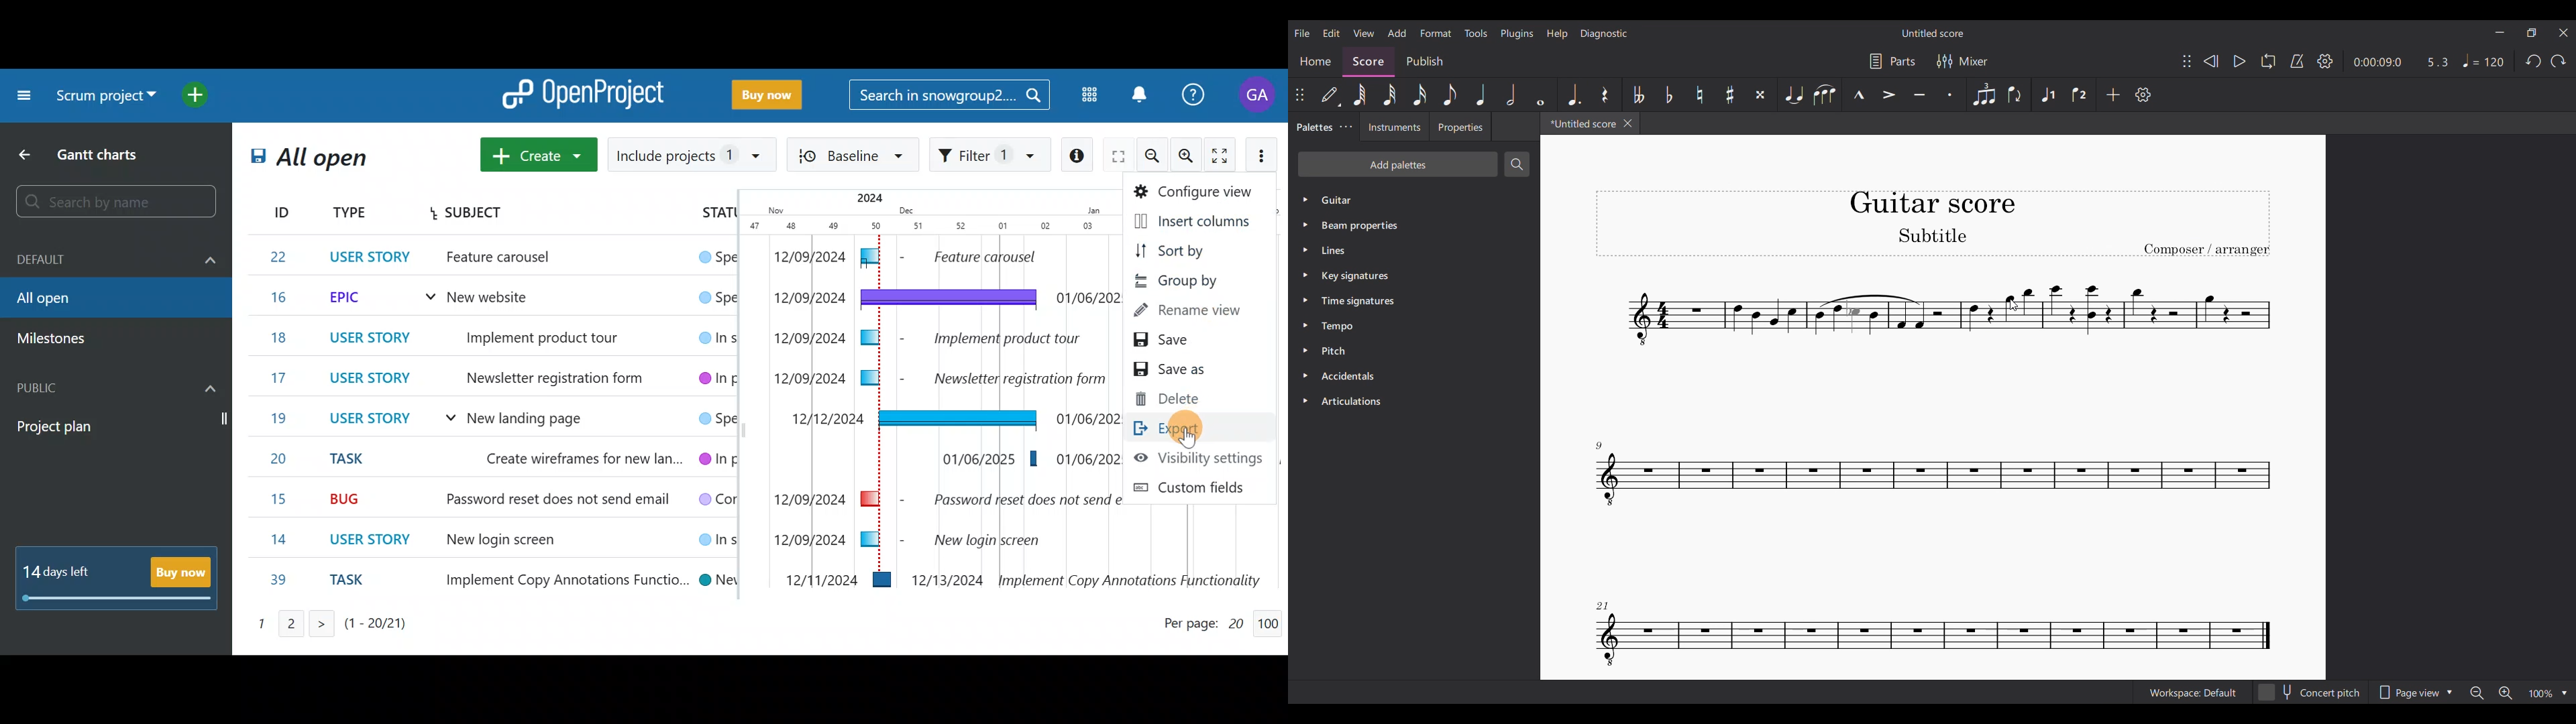  What do you see at coordinates (1419, 95) in the screenshot?
I see `16th note` at bounding box center [1419, 95].